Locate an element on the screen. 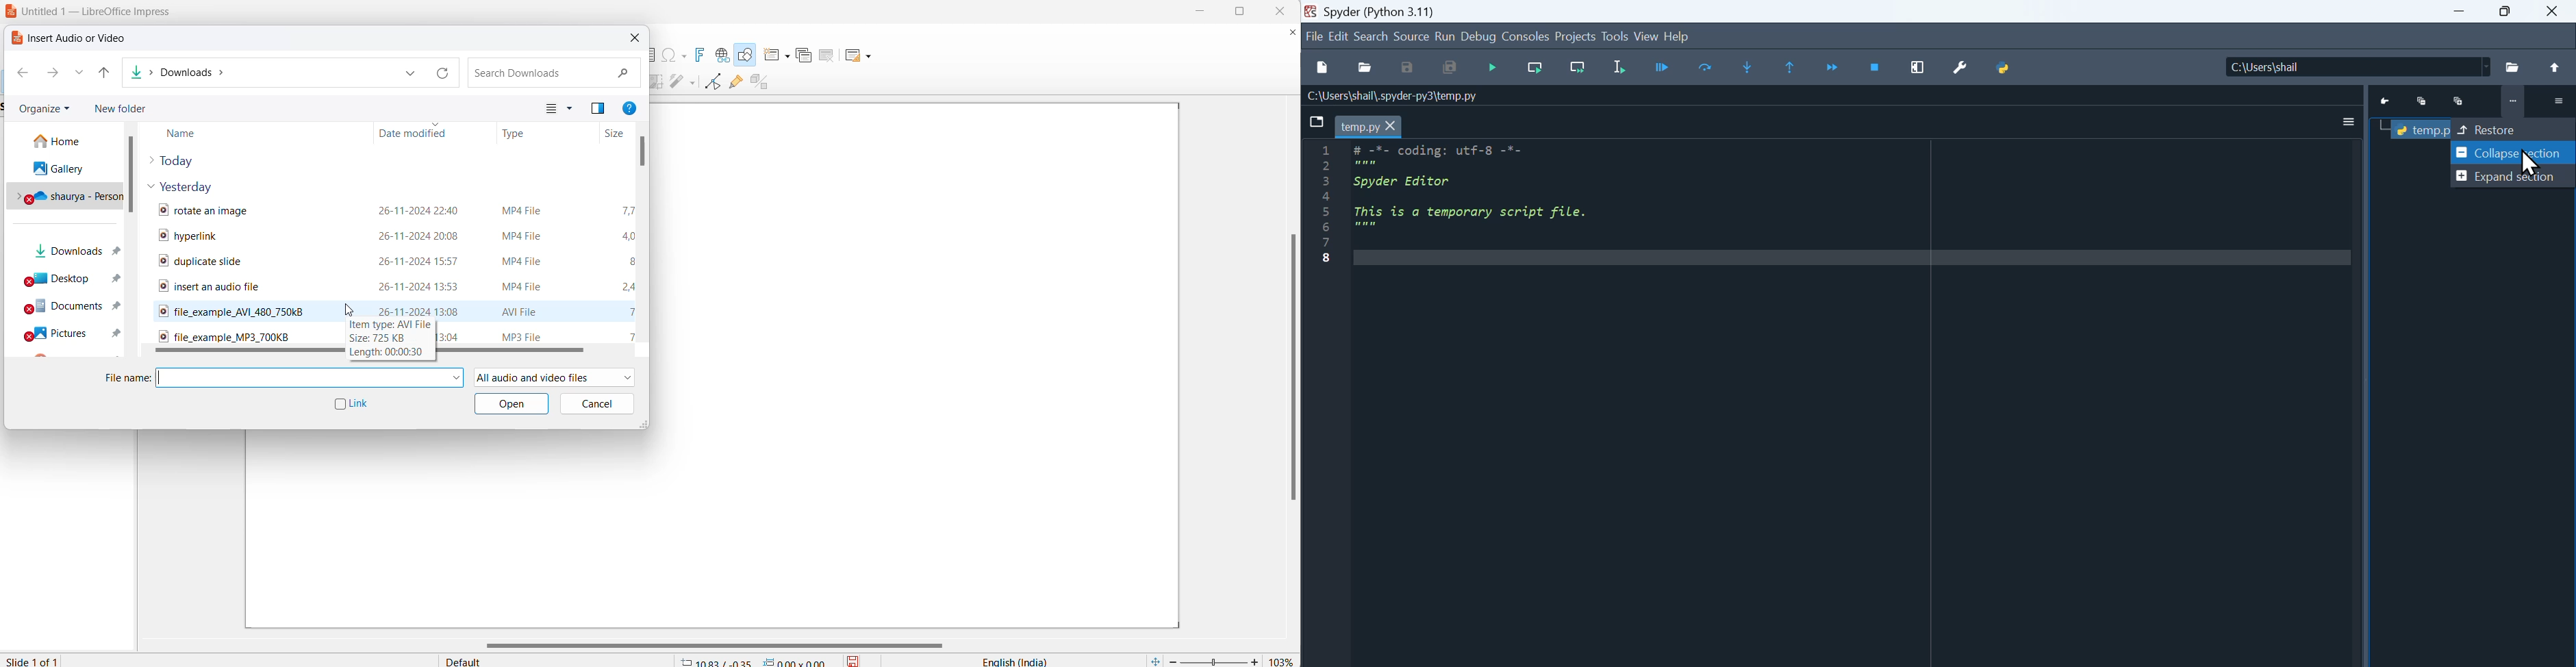 The width and height of the screenshot is (2576, 672). audio file name is located at coordinates (244, 334).